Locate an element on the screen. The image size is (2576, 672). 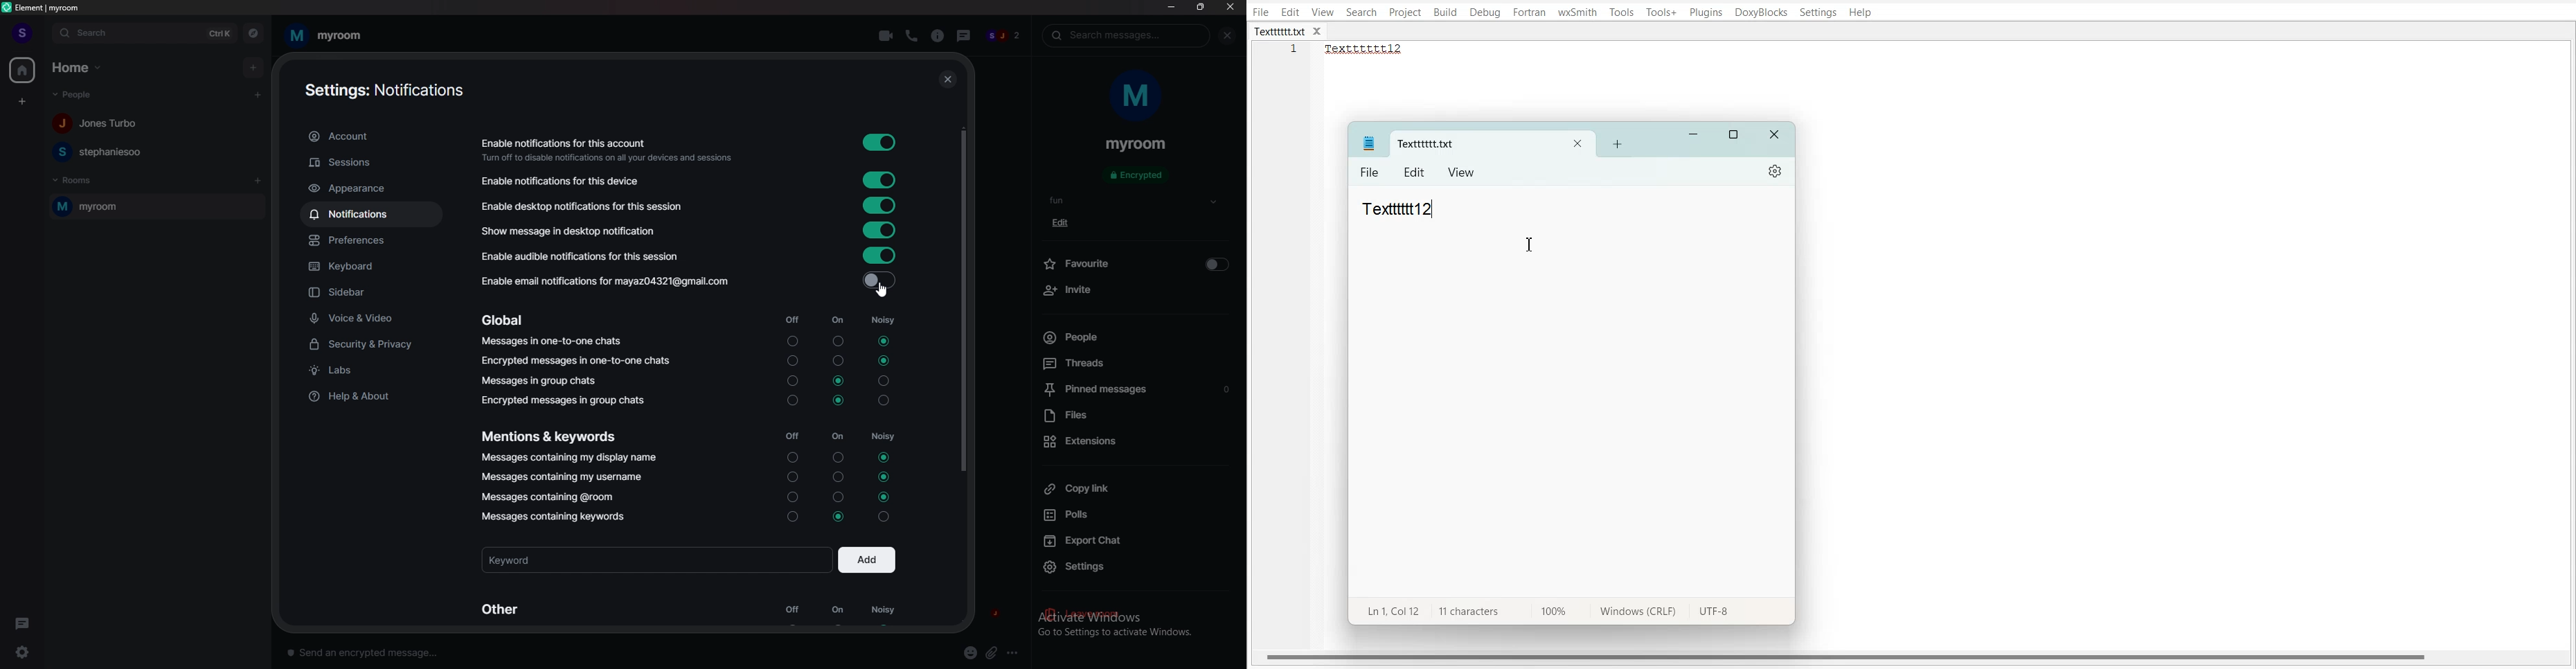
cursor is located at coordinates (881, 290).